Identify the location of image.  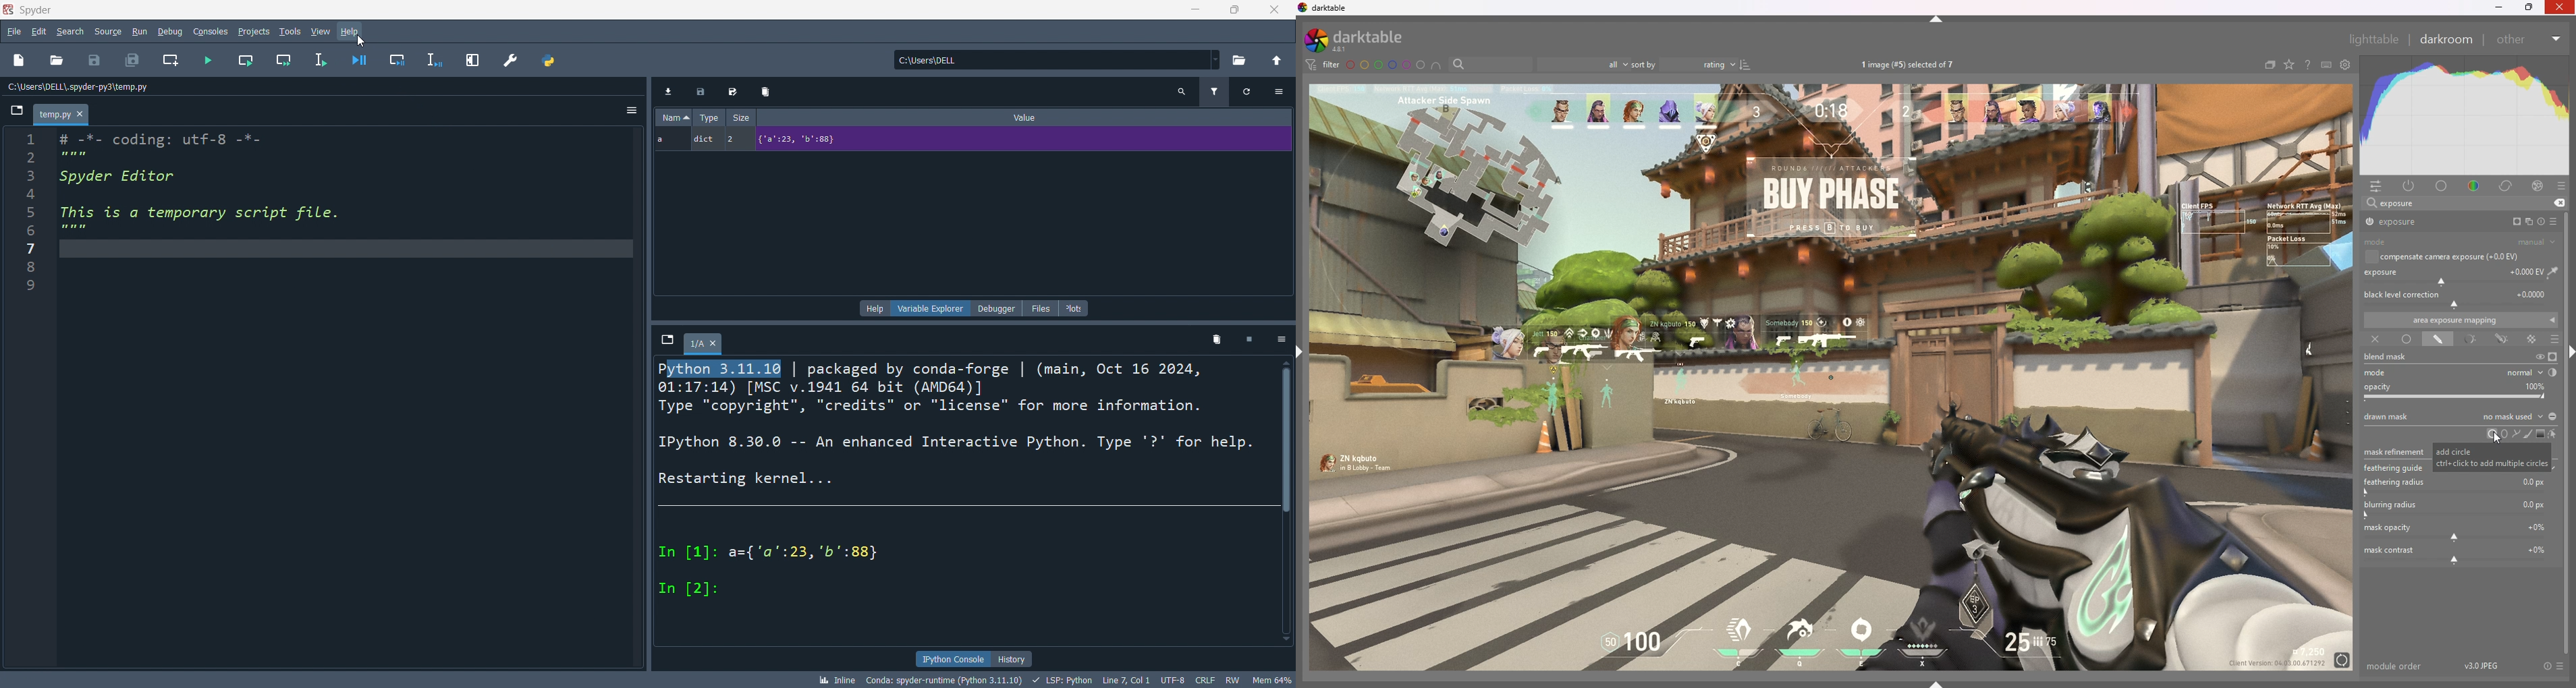
(1833, 377).